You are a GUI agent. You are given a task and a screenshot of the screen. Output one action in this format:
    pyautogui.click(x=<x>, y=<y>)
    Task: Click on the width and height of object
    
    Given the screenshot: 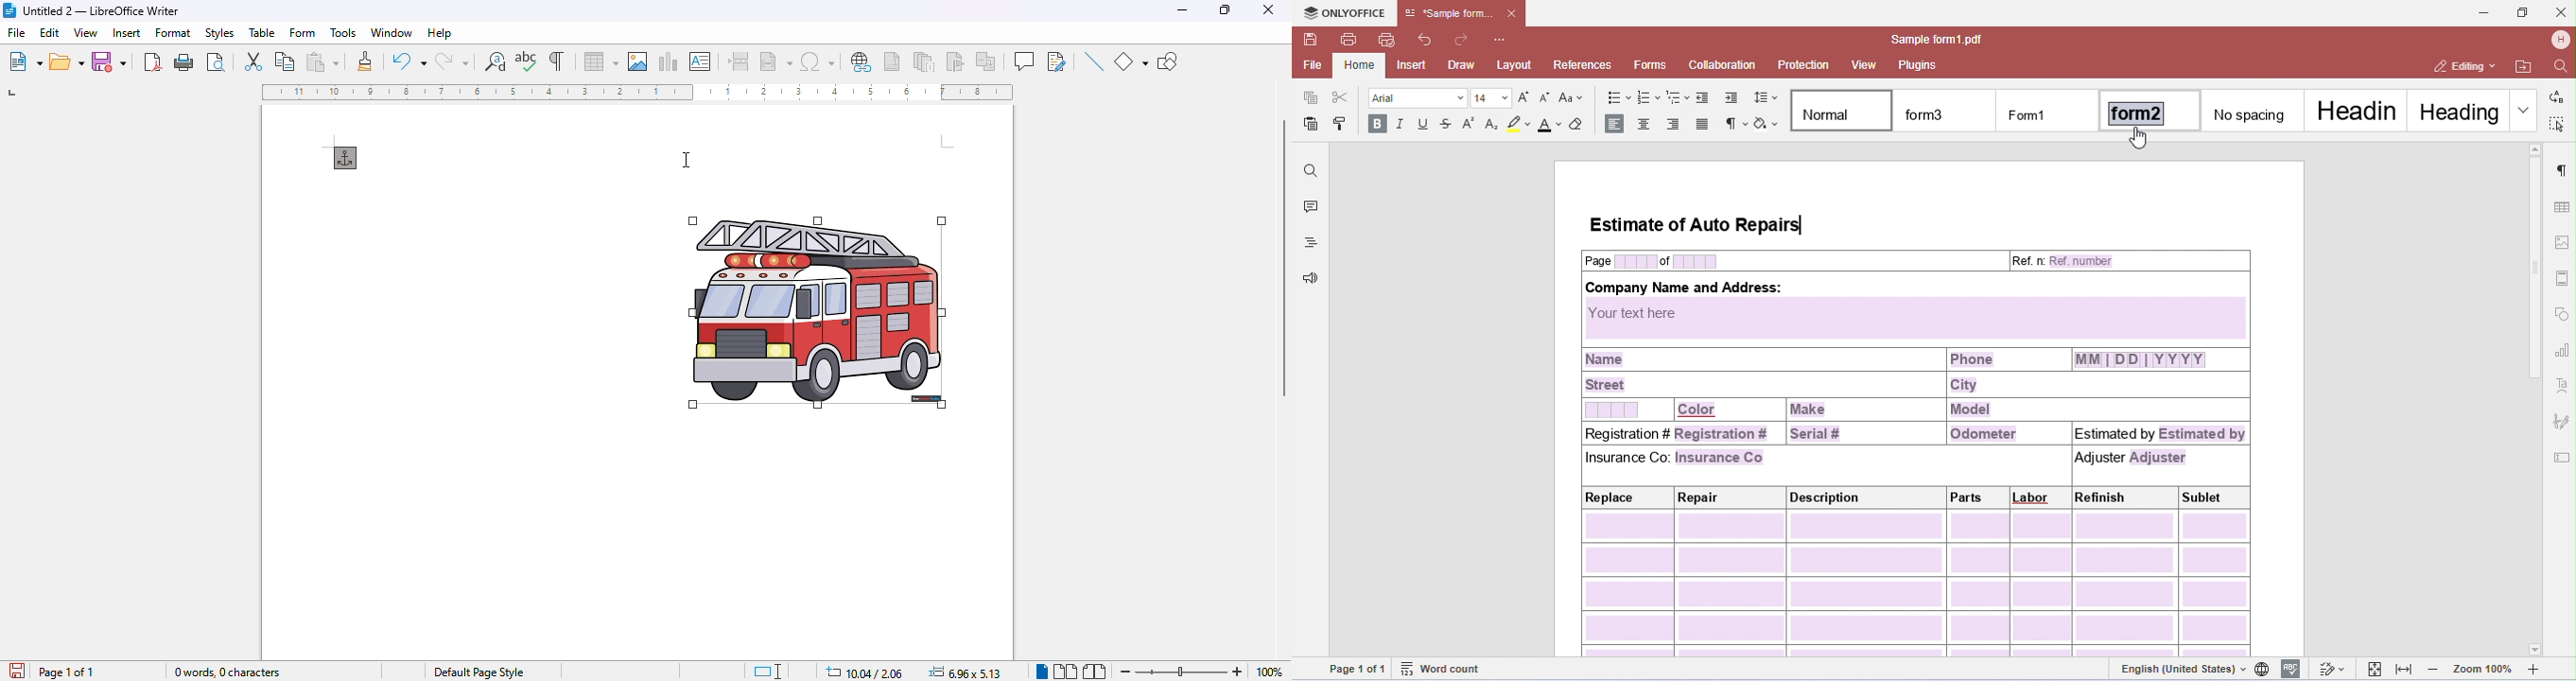 What is the action you would take?
    pyautogui.click(x=965, y=672)
    